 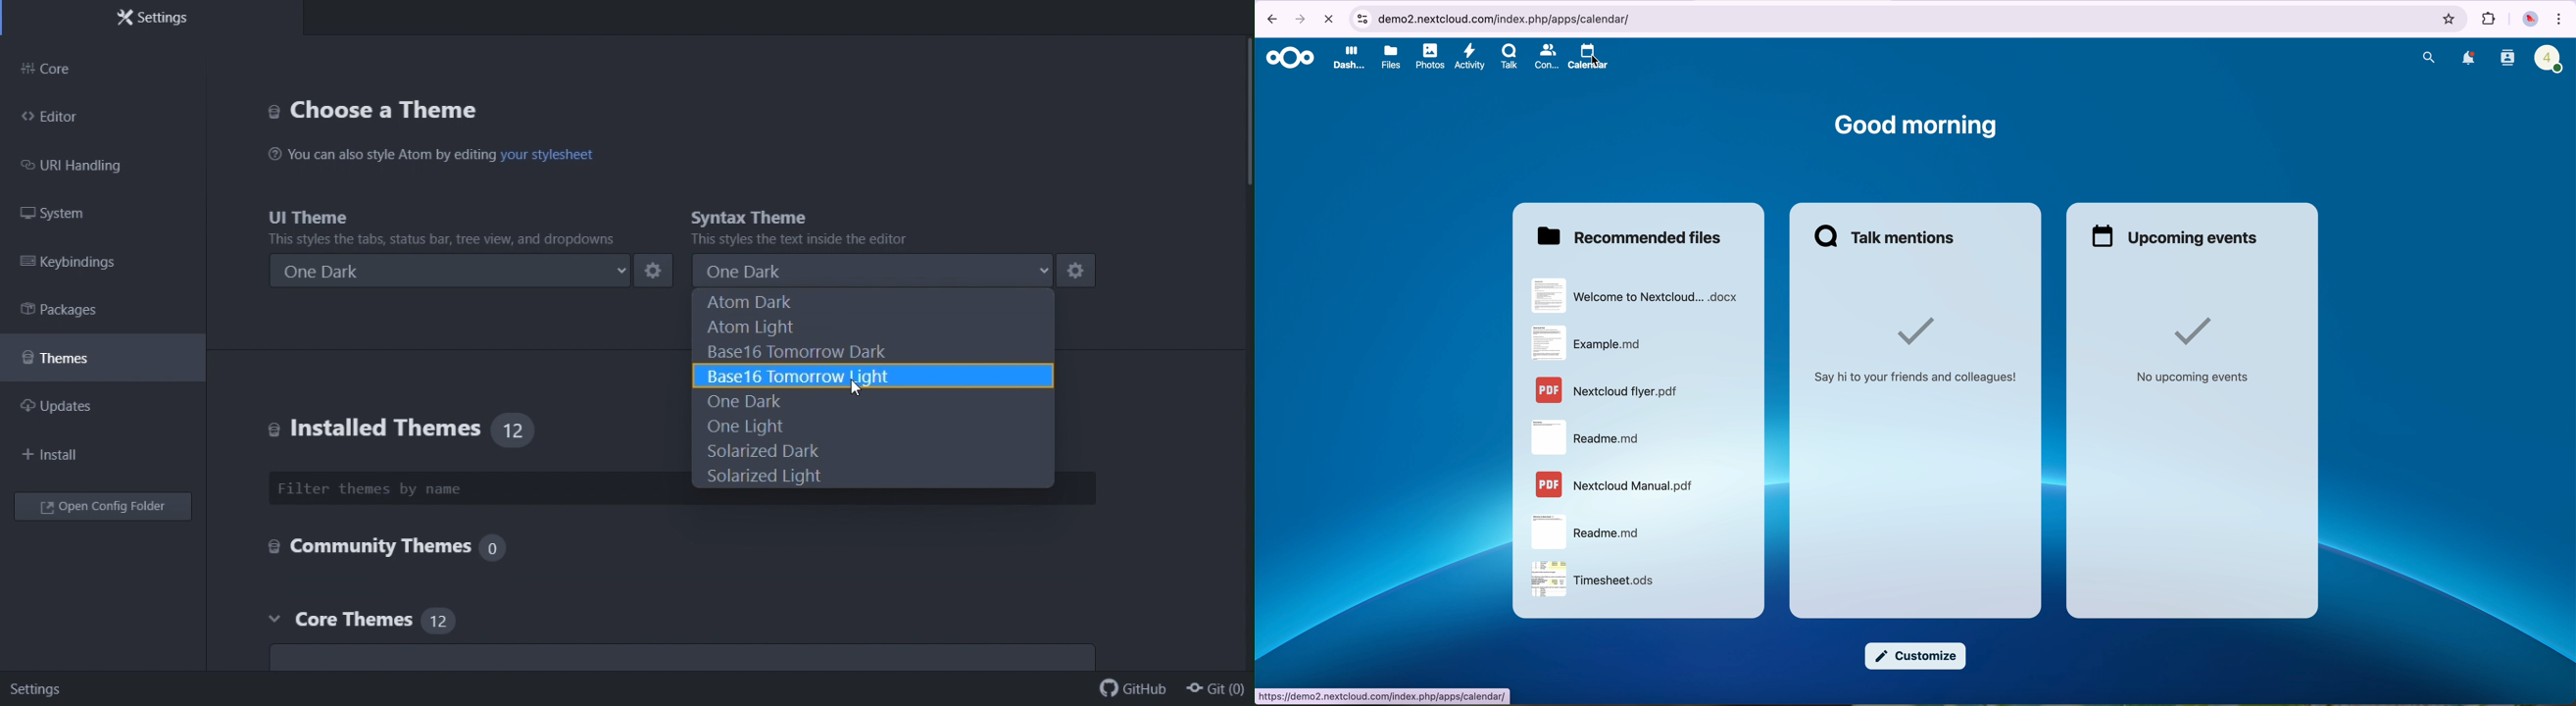 What do you see at coordinates (74, 264) in the screenshot?
I see `Key binding` at bounding box center [74, 264].